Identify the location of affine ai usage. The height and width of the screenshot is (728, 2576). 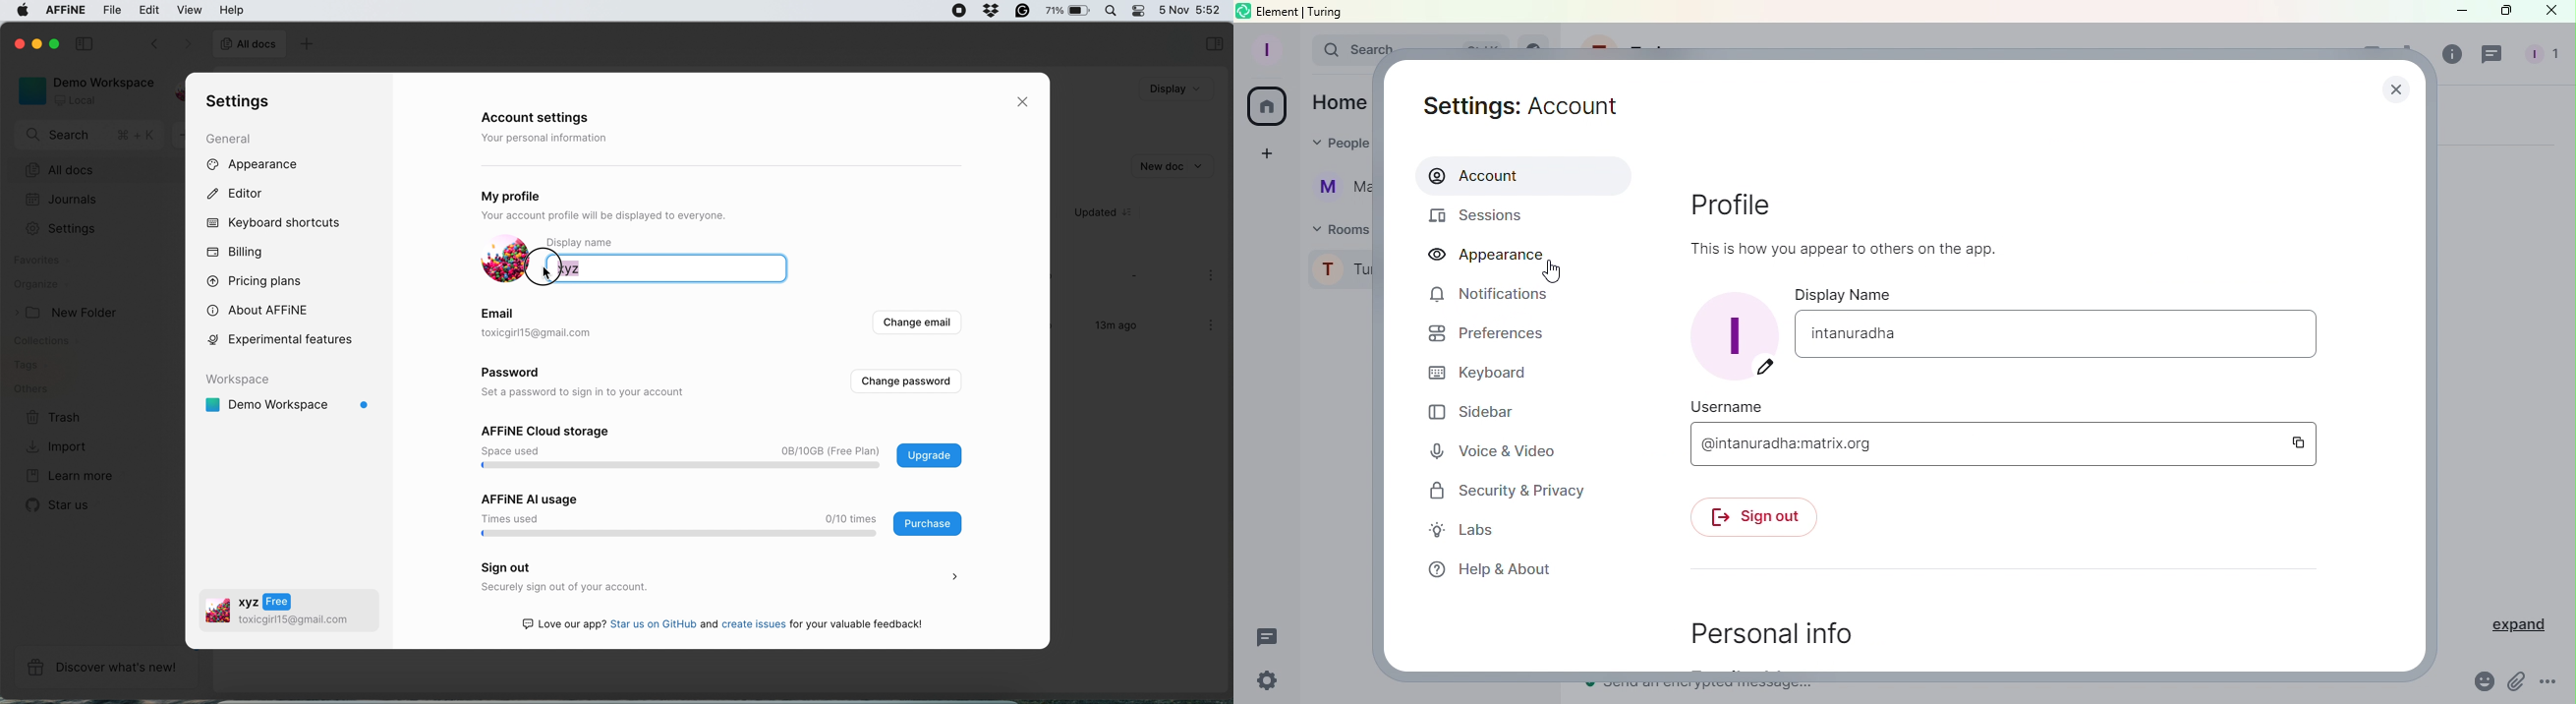
(717, 514).